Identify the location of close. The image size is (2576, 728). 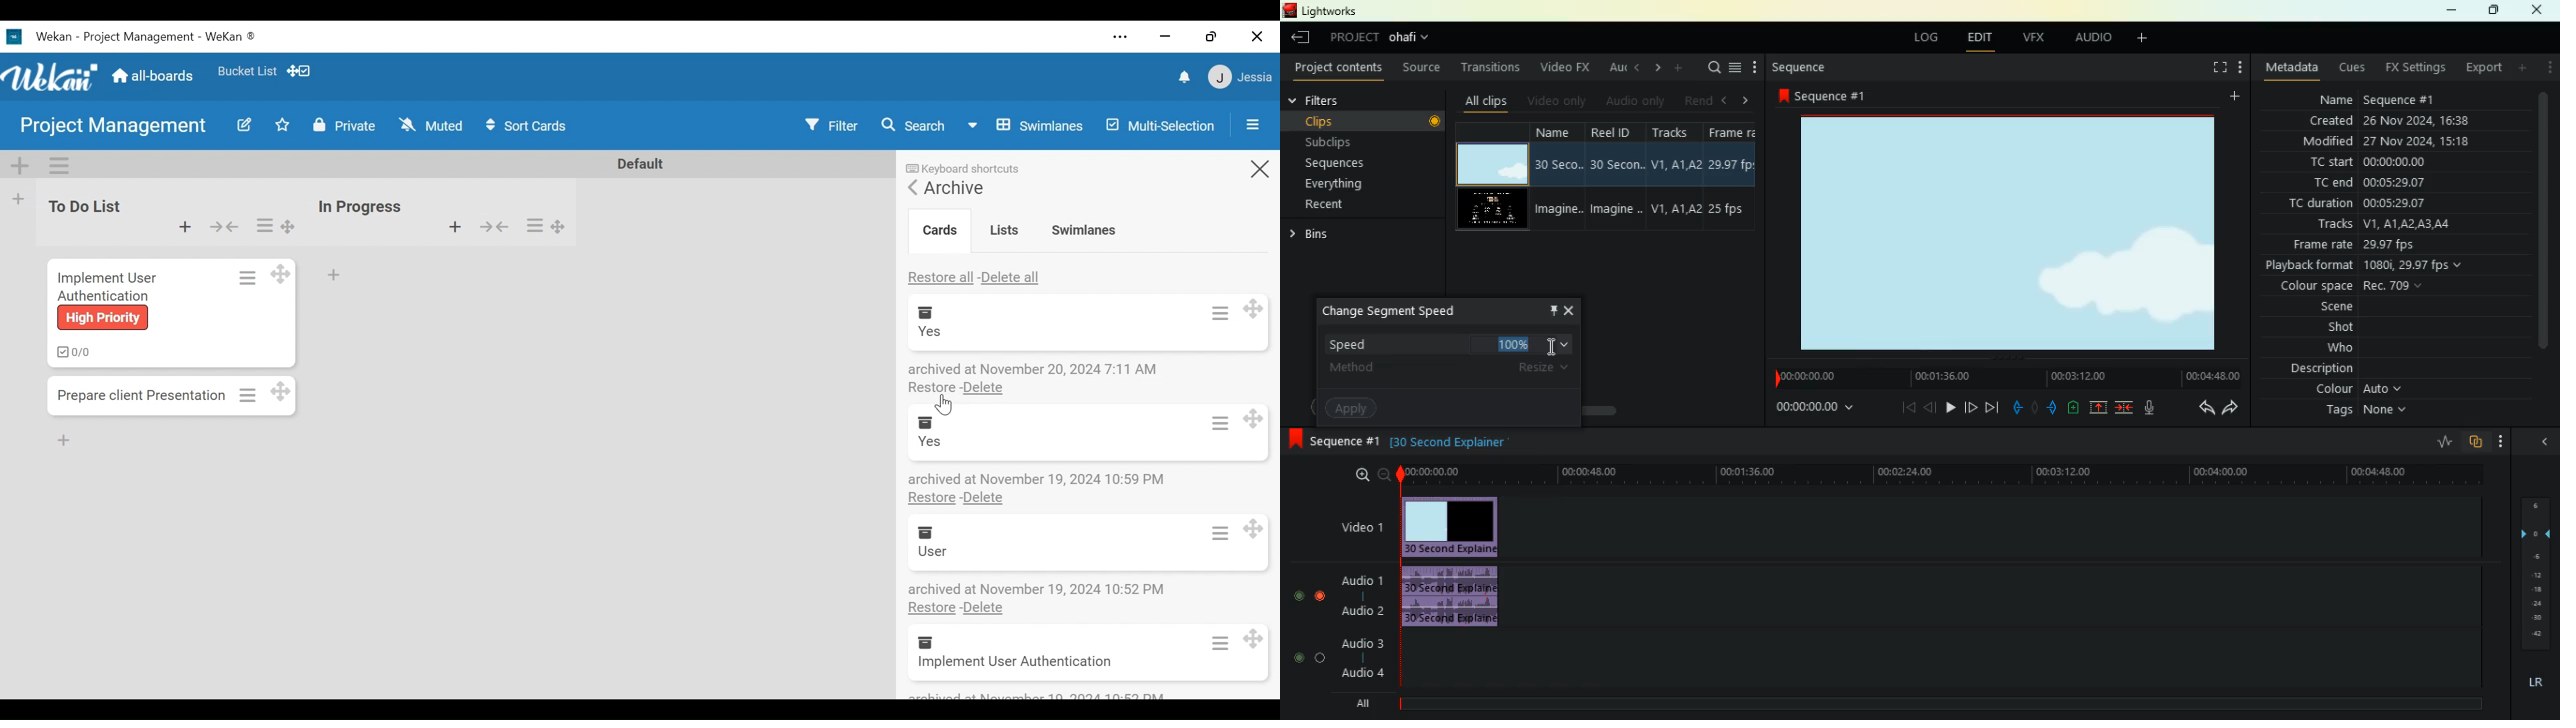
(1252, 171).